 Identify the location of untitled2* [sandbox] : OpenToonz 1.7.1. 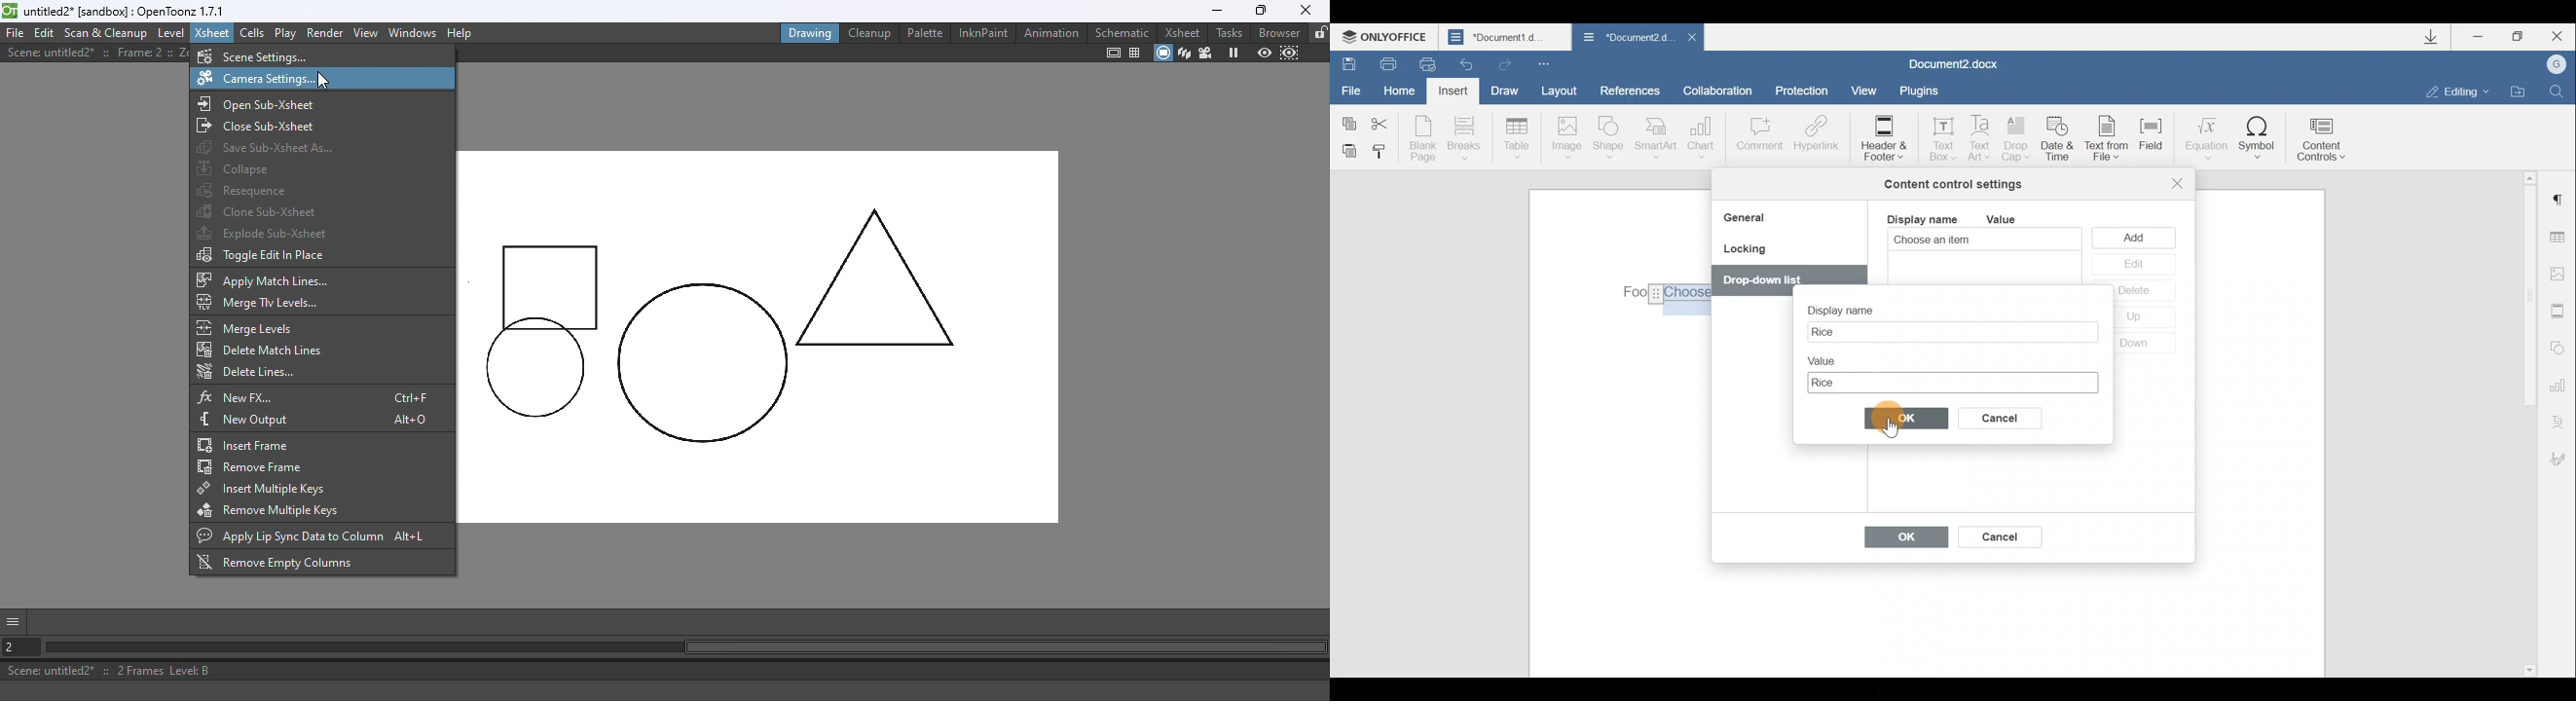
(117, 11).